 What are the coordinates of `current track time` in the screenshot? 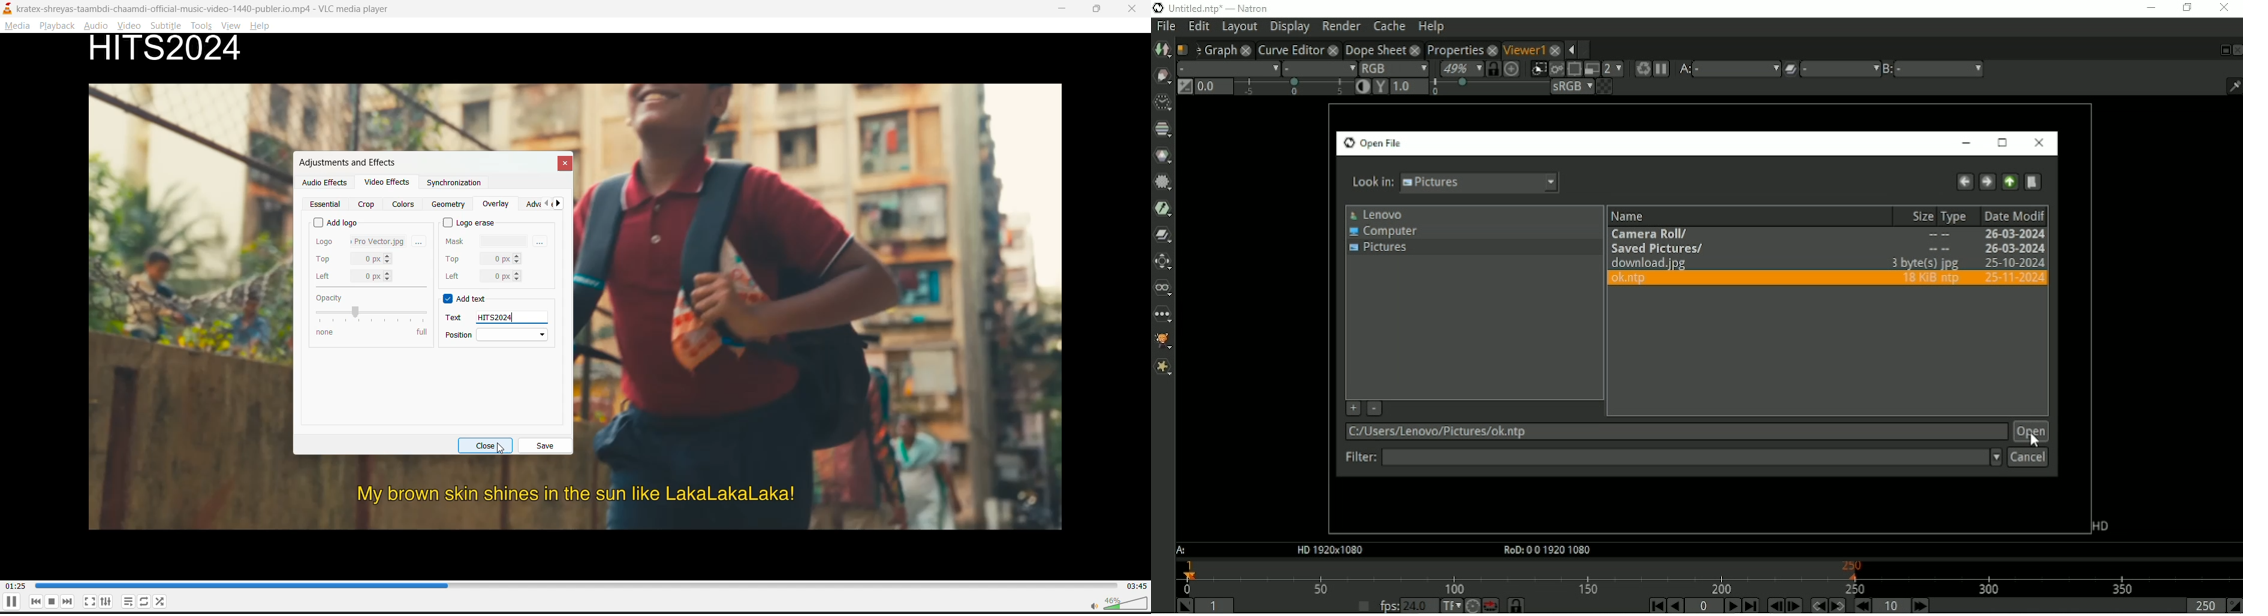 It's located at (17, 585).